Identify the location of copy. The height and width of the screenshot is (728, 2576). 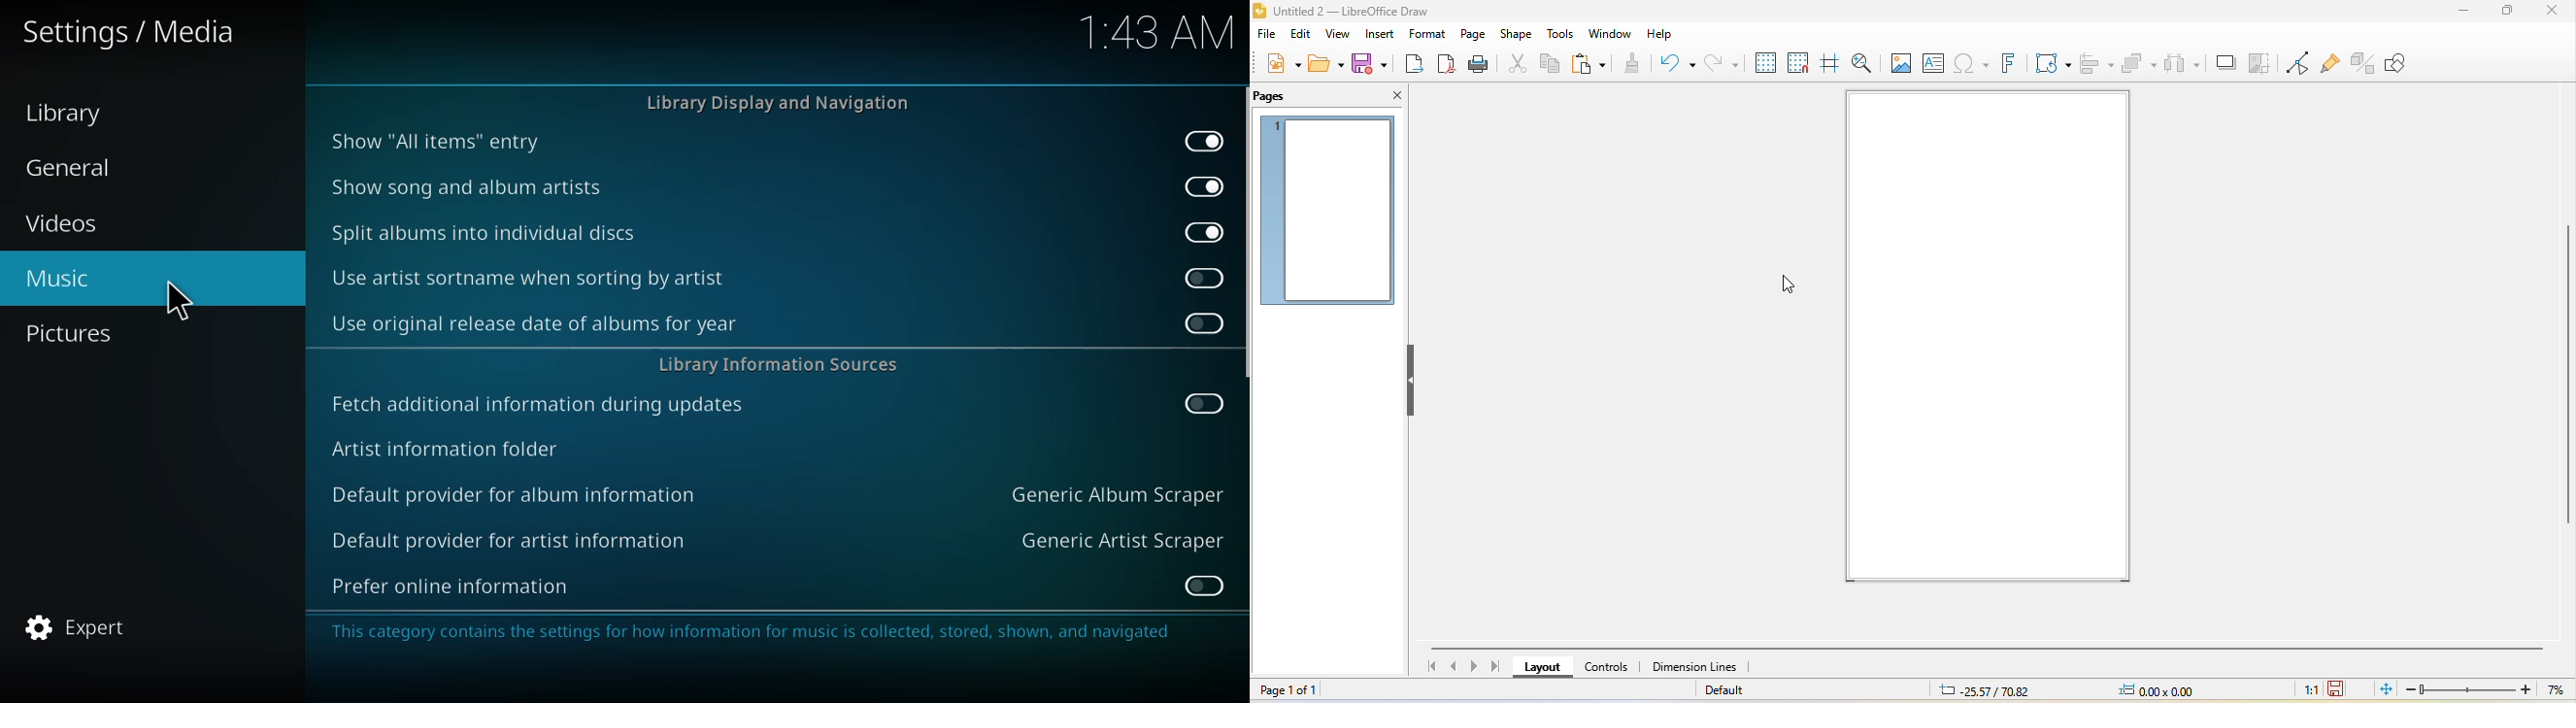
(1549, 66).